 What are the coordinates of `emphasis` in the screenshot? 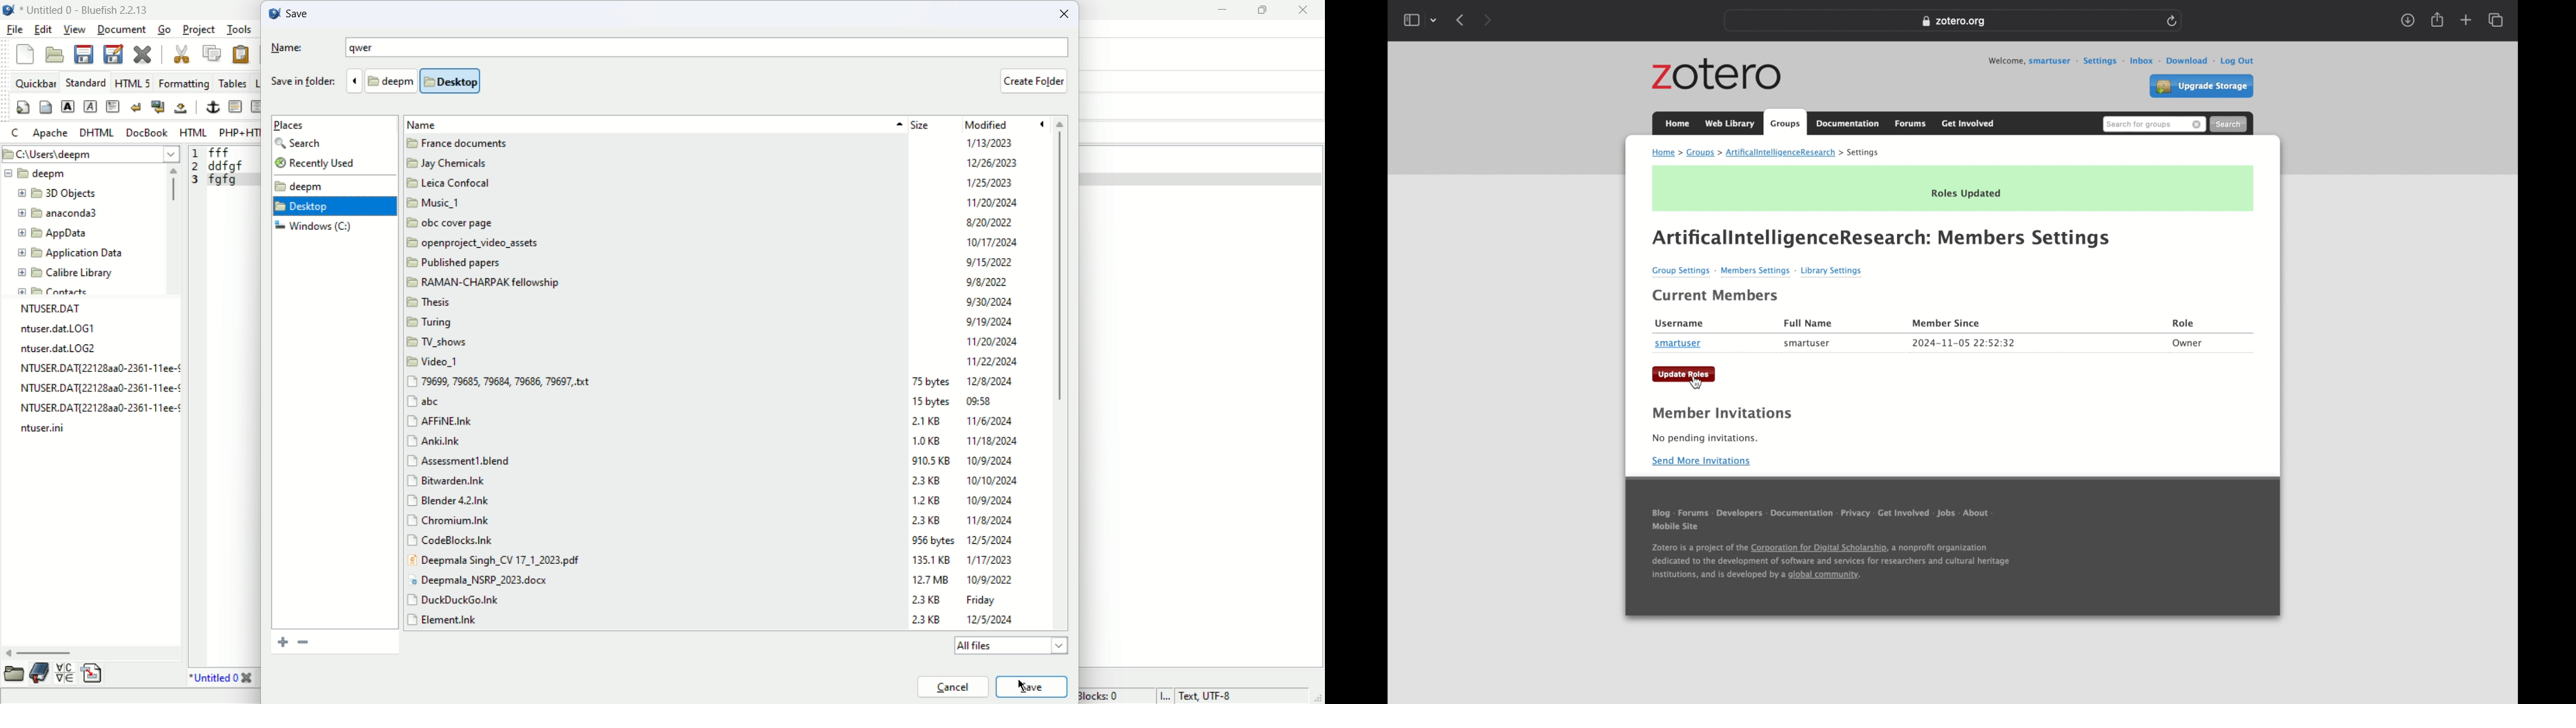 It's located at (91, 107).